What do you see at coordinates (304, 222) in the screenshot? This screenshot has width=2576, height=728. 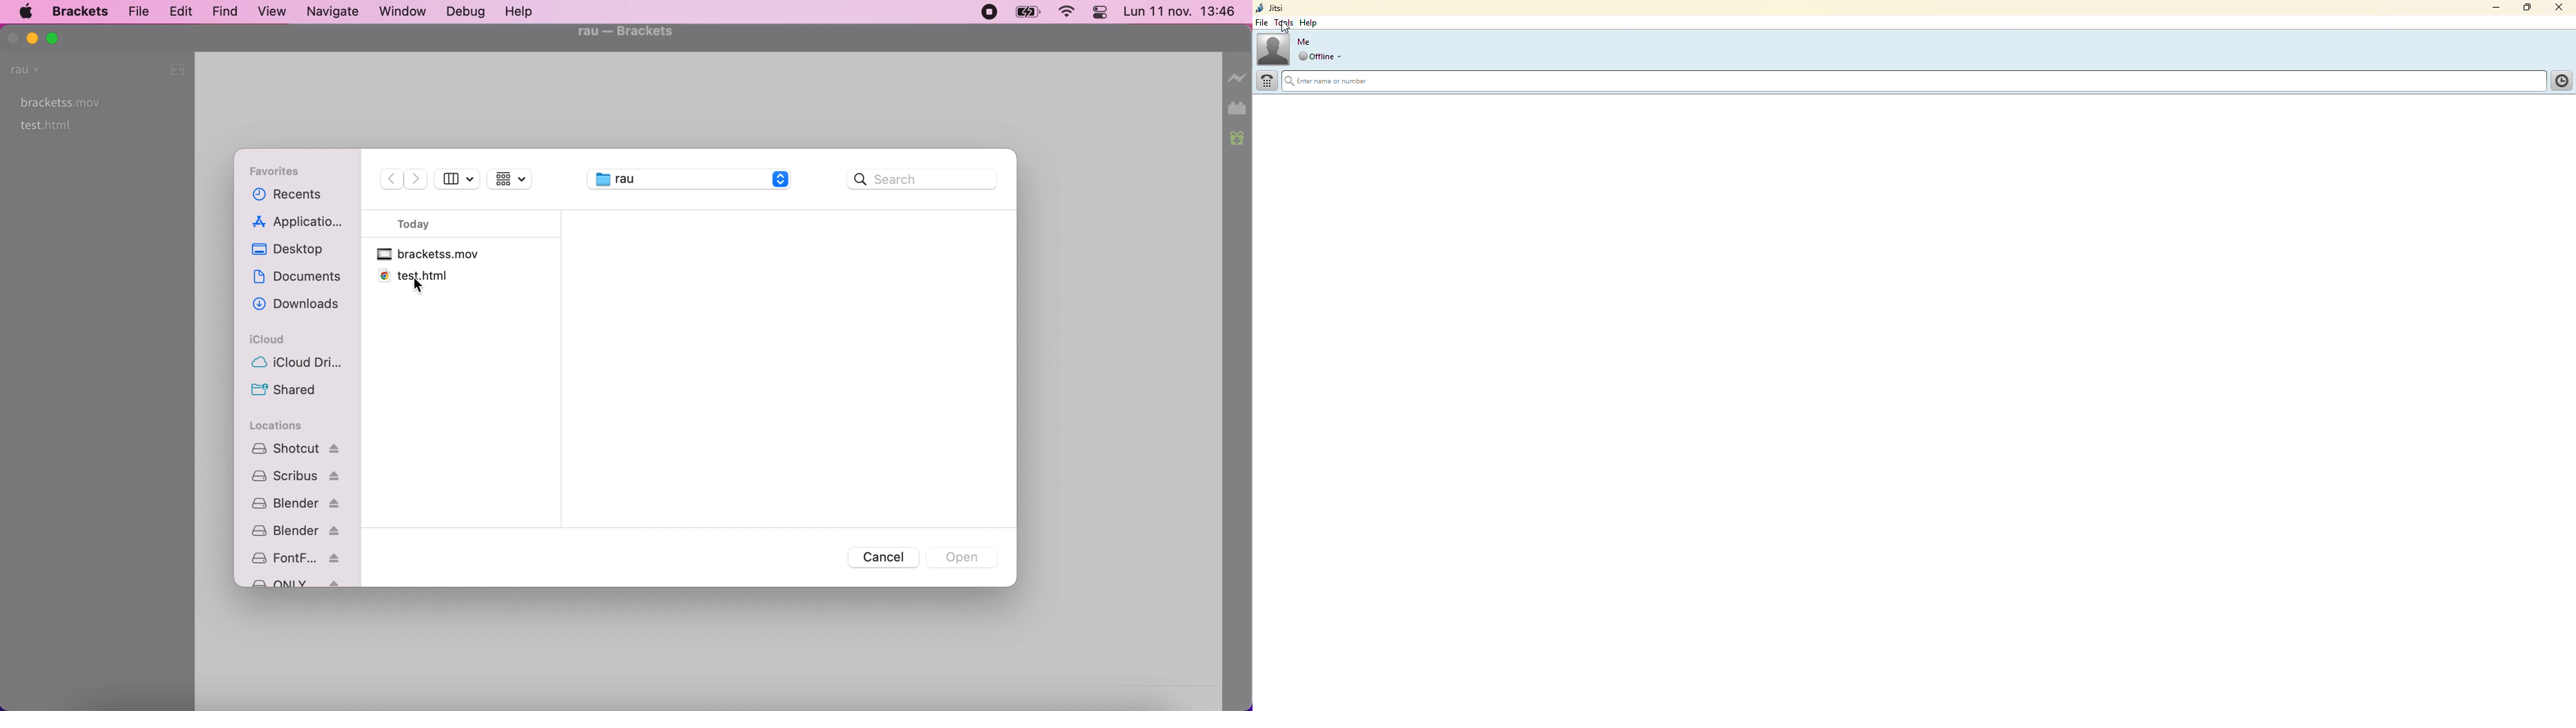 I see `applications` at bounding box center [304, 222].